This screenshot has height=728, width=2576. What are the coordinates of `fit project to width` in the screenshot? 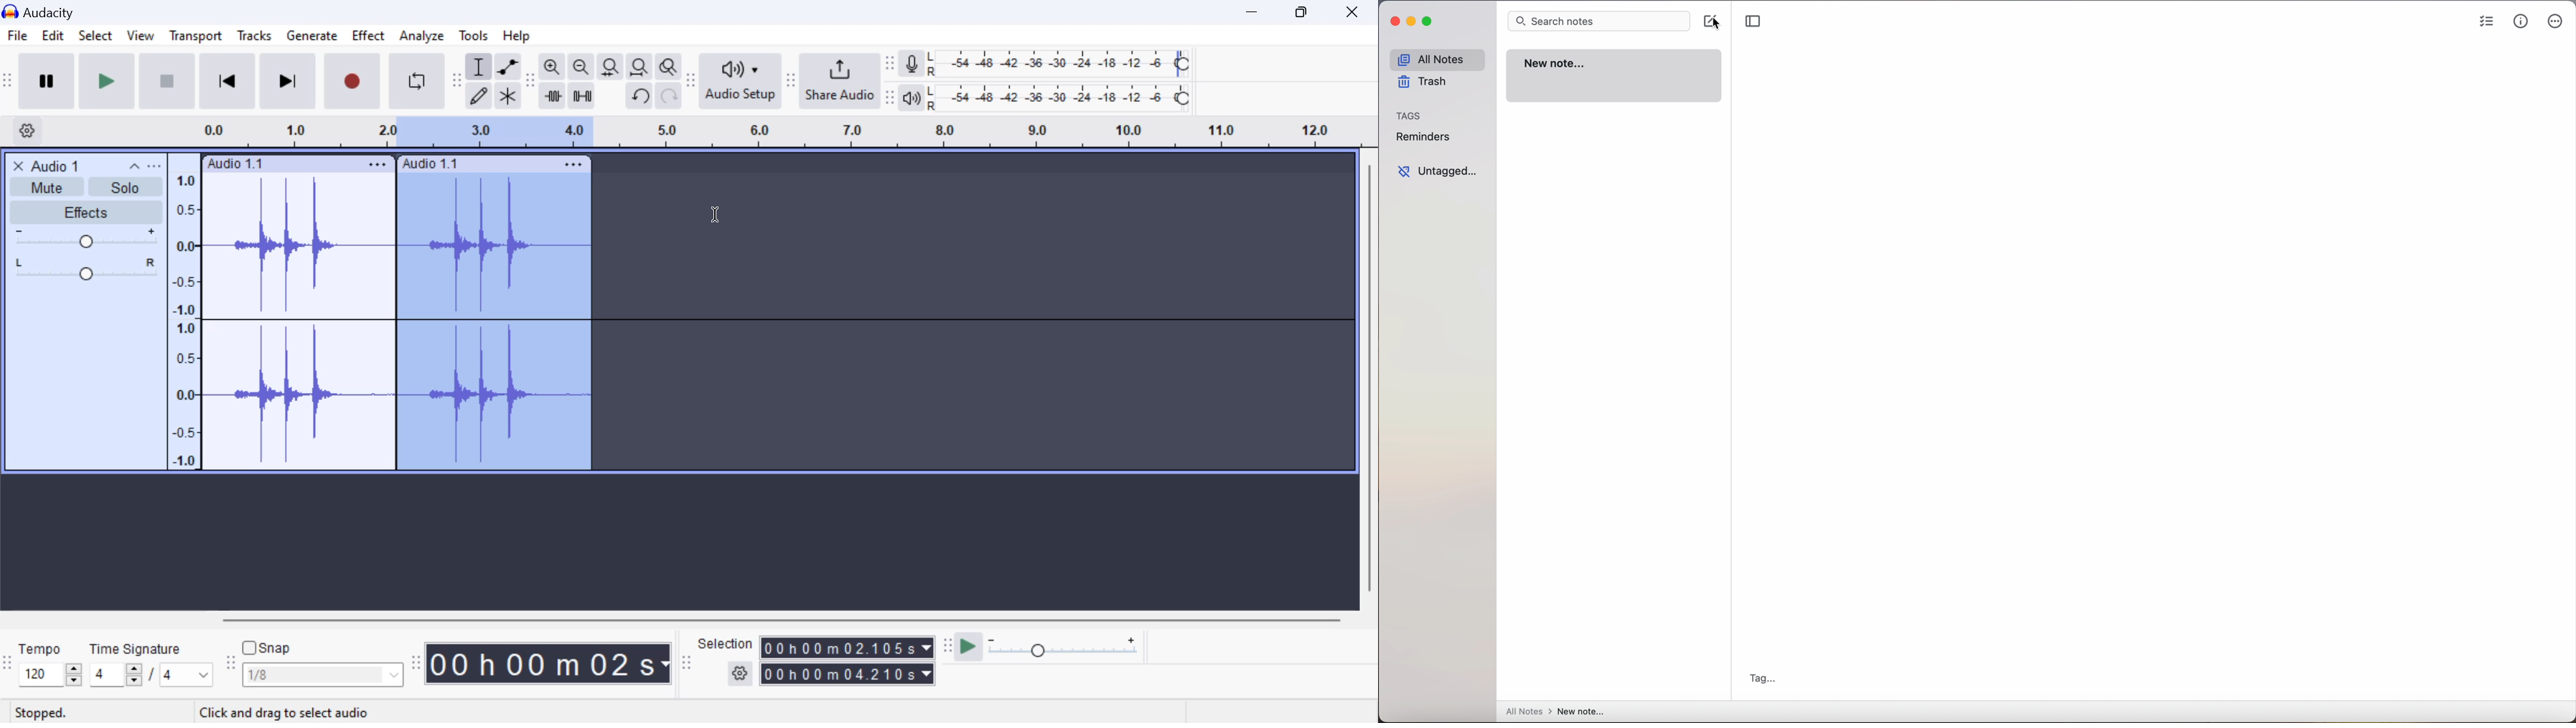 It's located at (640, 67).